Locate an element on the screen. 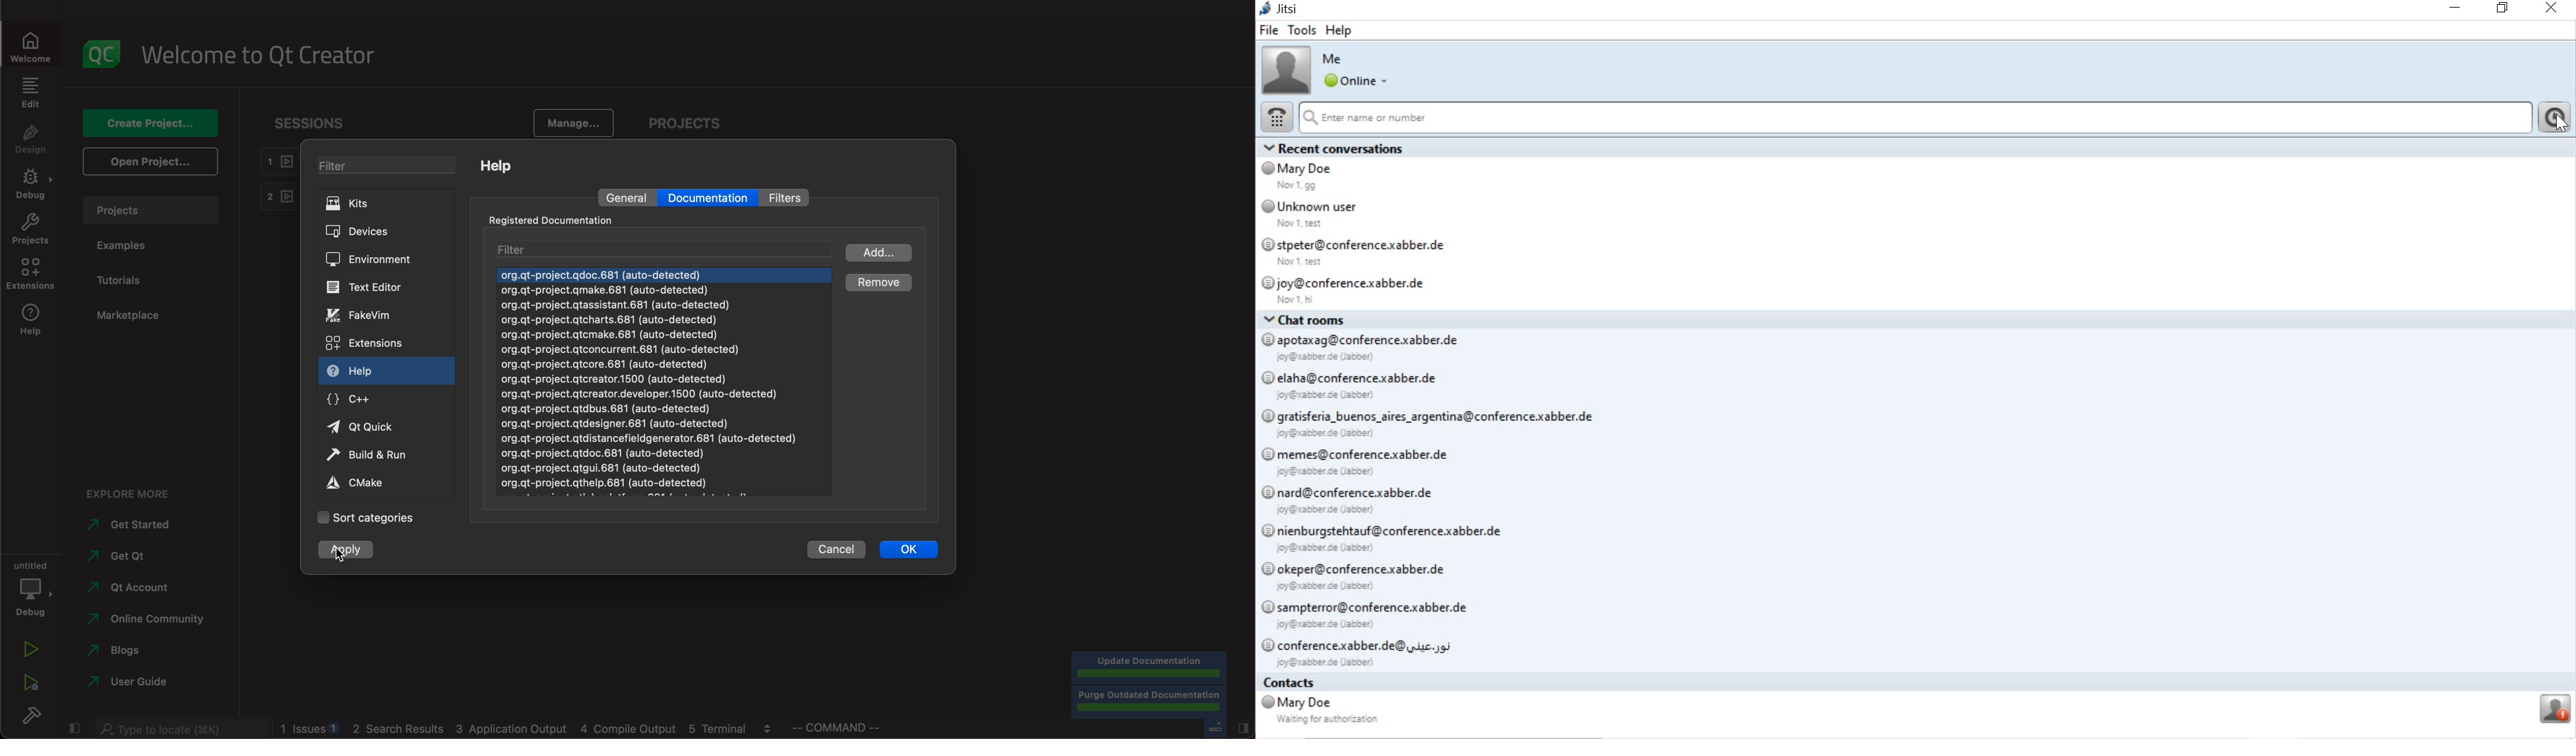 The image size is (2576, 756). qt is located at coordinates (372, 427).